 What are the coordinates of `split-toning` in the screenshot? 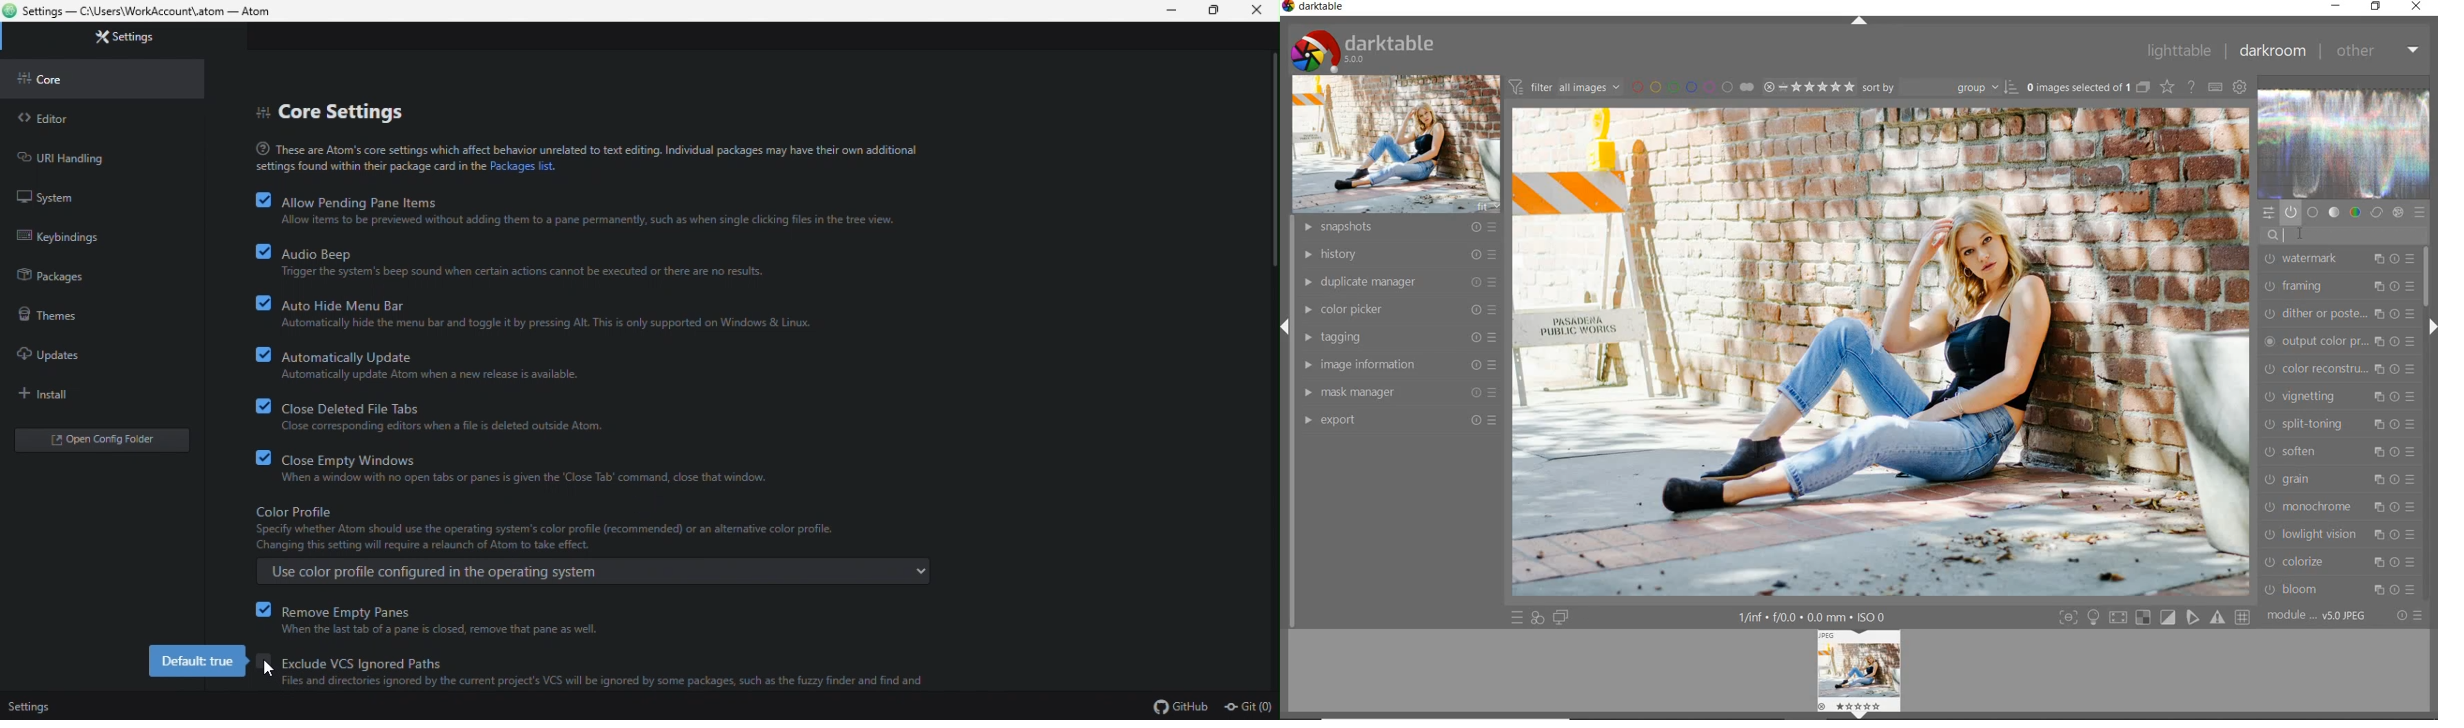 It's located at (2338, 426).